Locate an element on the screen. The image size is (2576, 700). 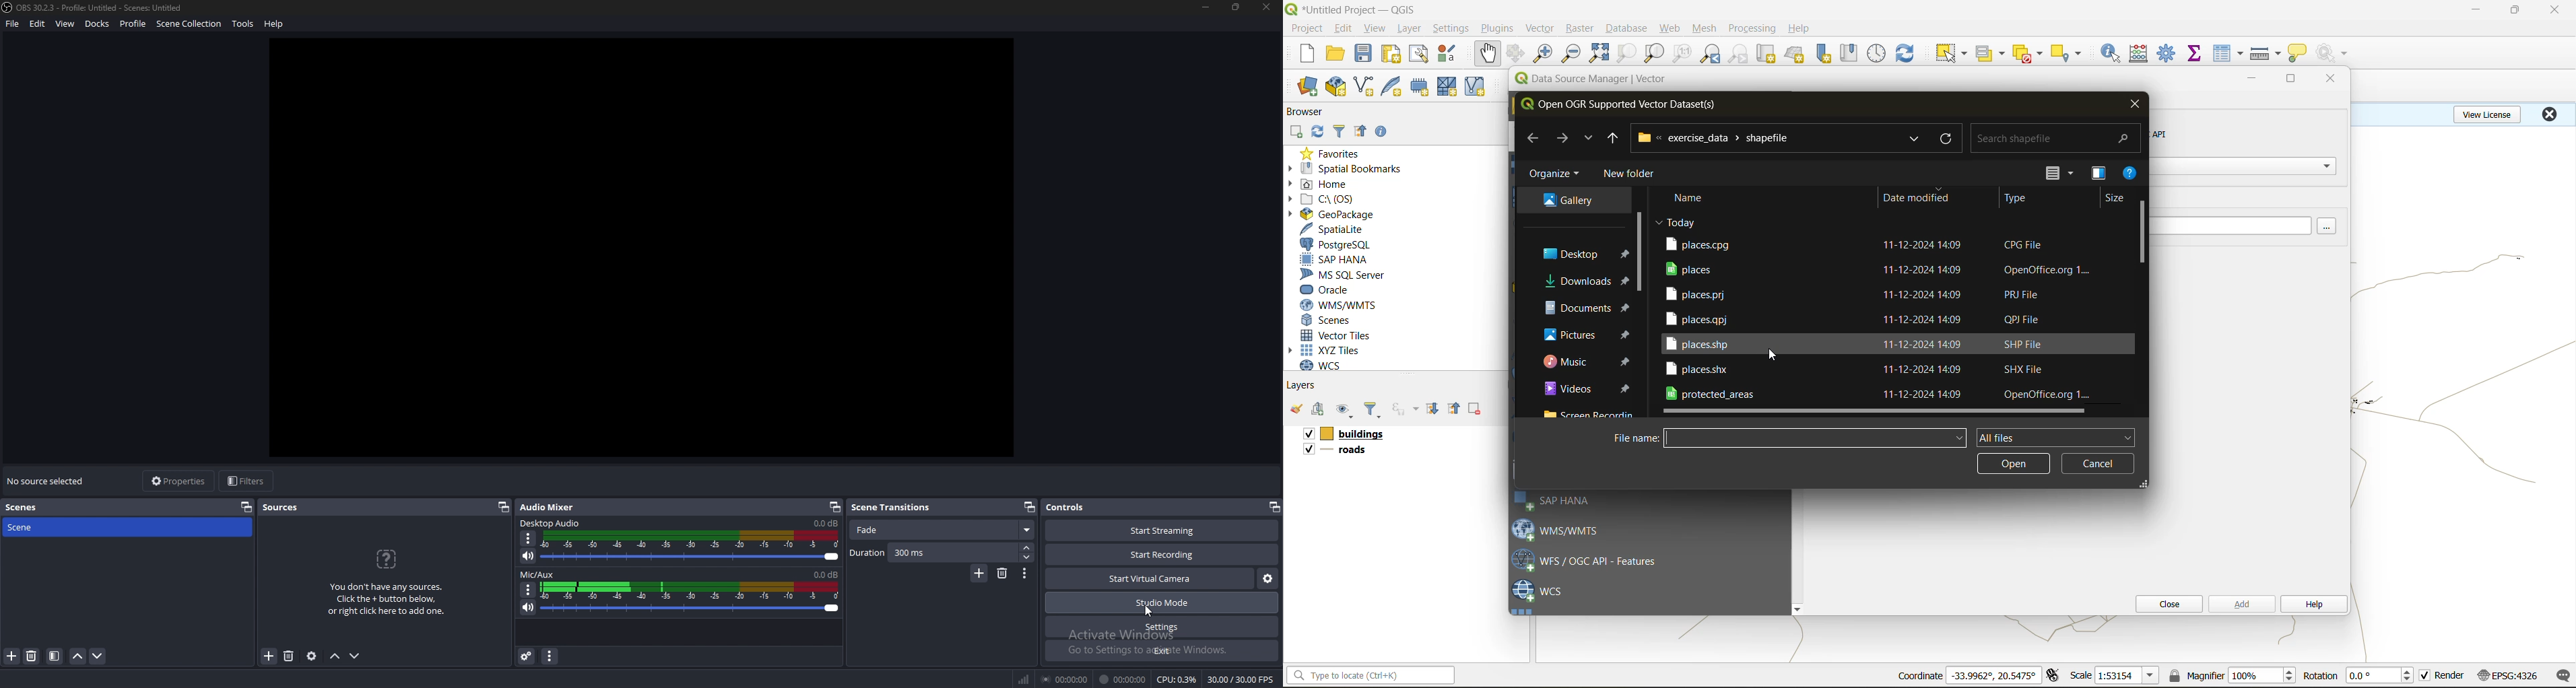
Options is located at coordinates (527, 589).